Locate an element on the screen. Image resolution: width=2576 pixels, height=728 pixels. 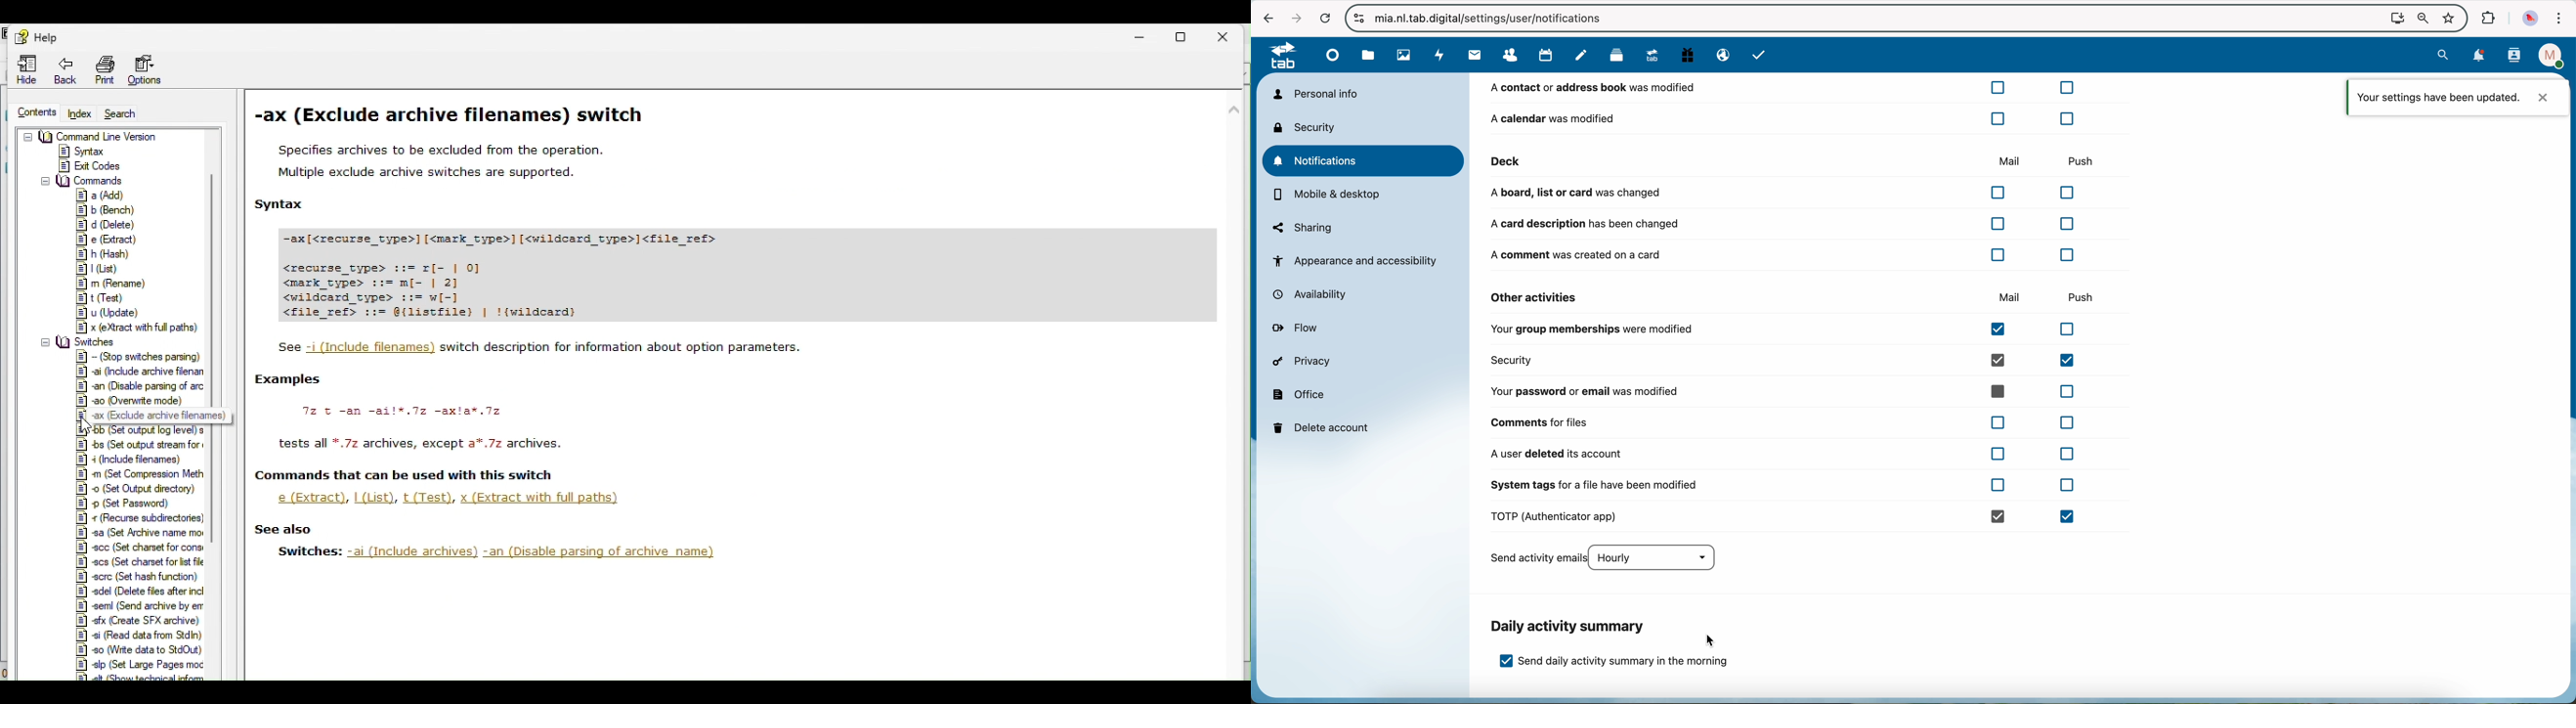
customize and control Google Chrome is located at coordinates (2560, 19).